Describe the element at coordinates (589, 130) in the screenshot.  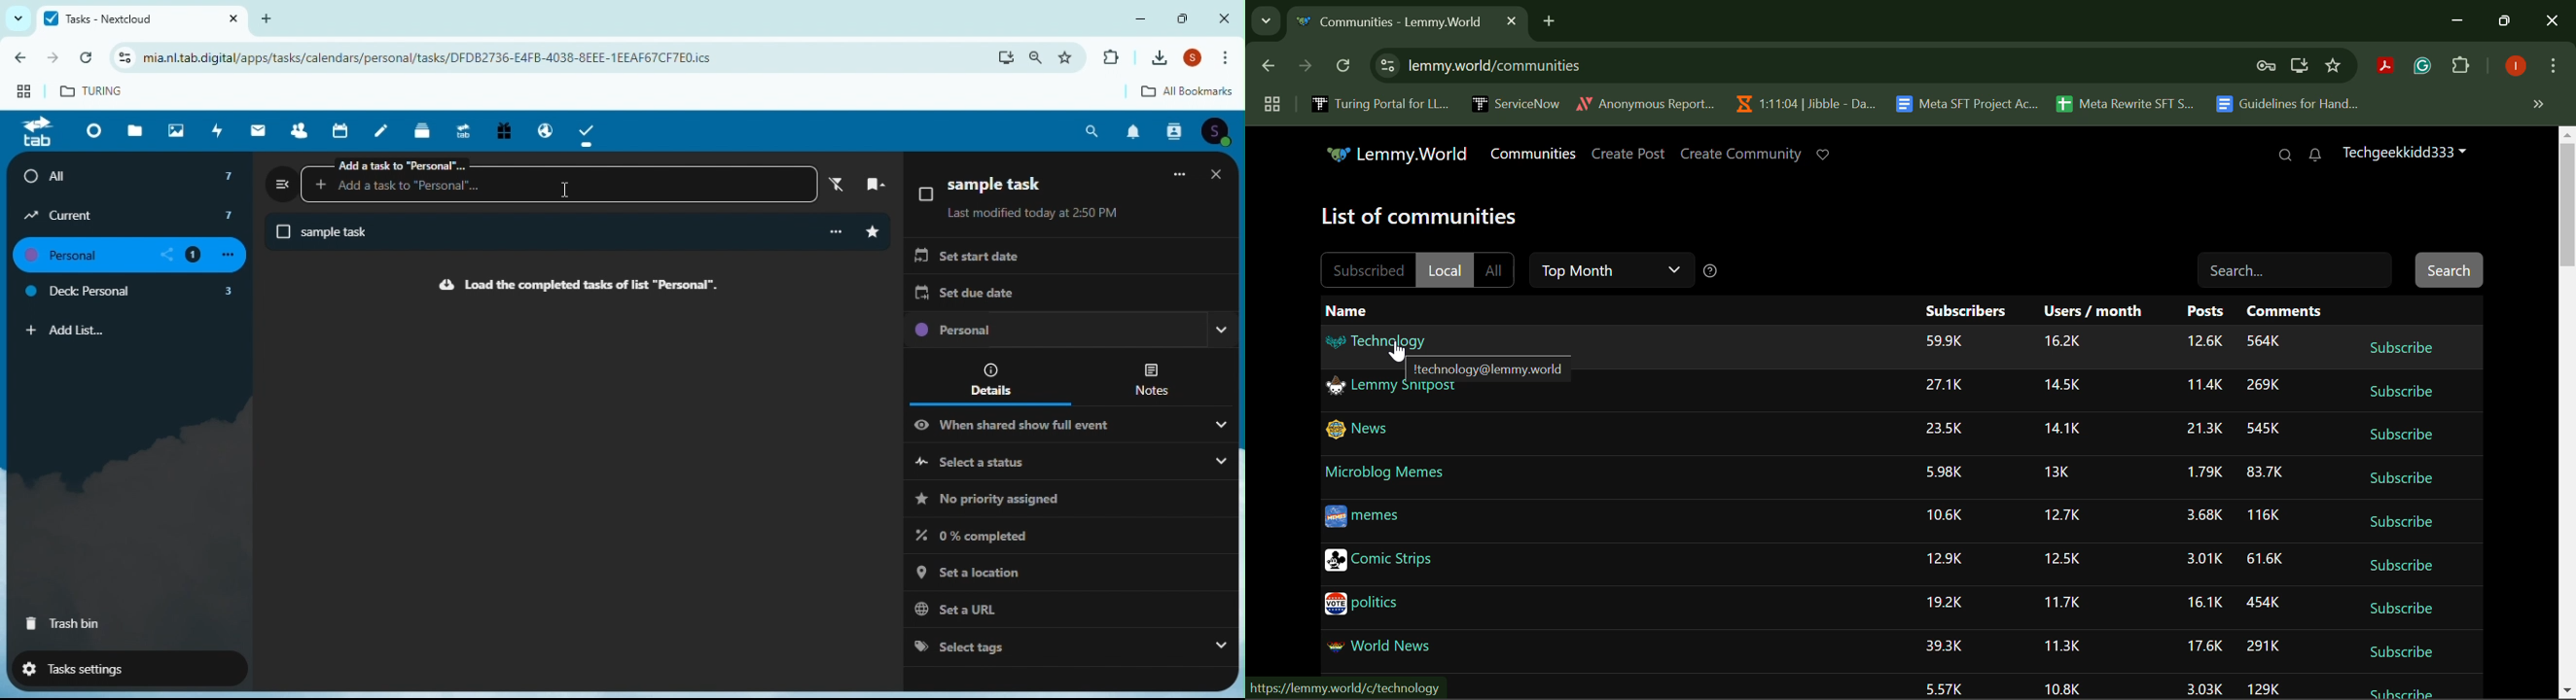
I see `Task` at that location.